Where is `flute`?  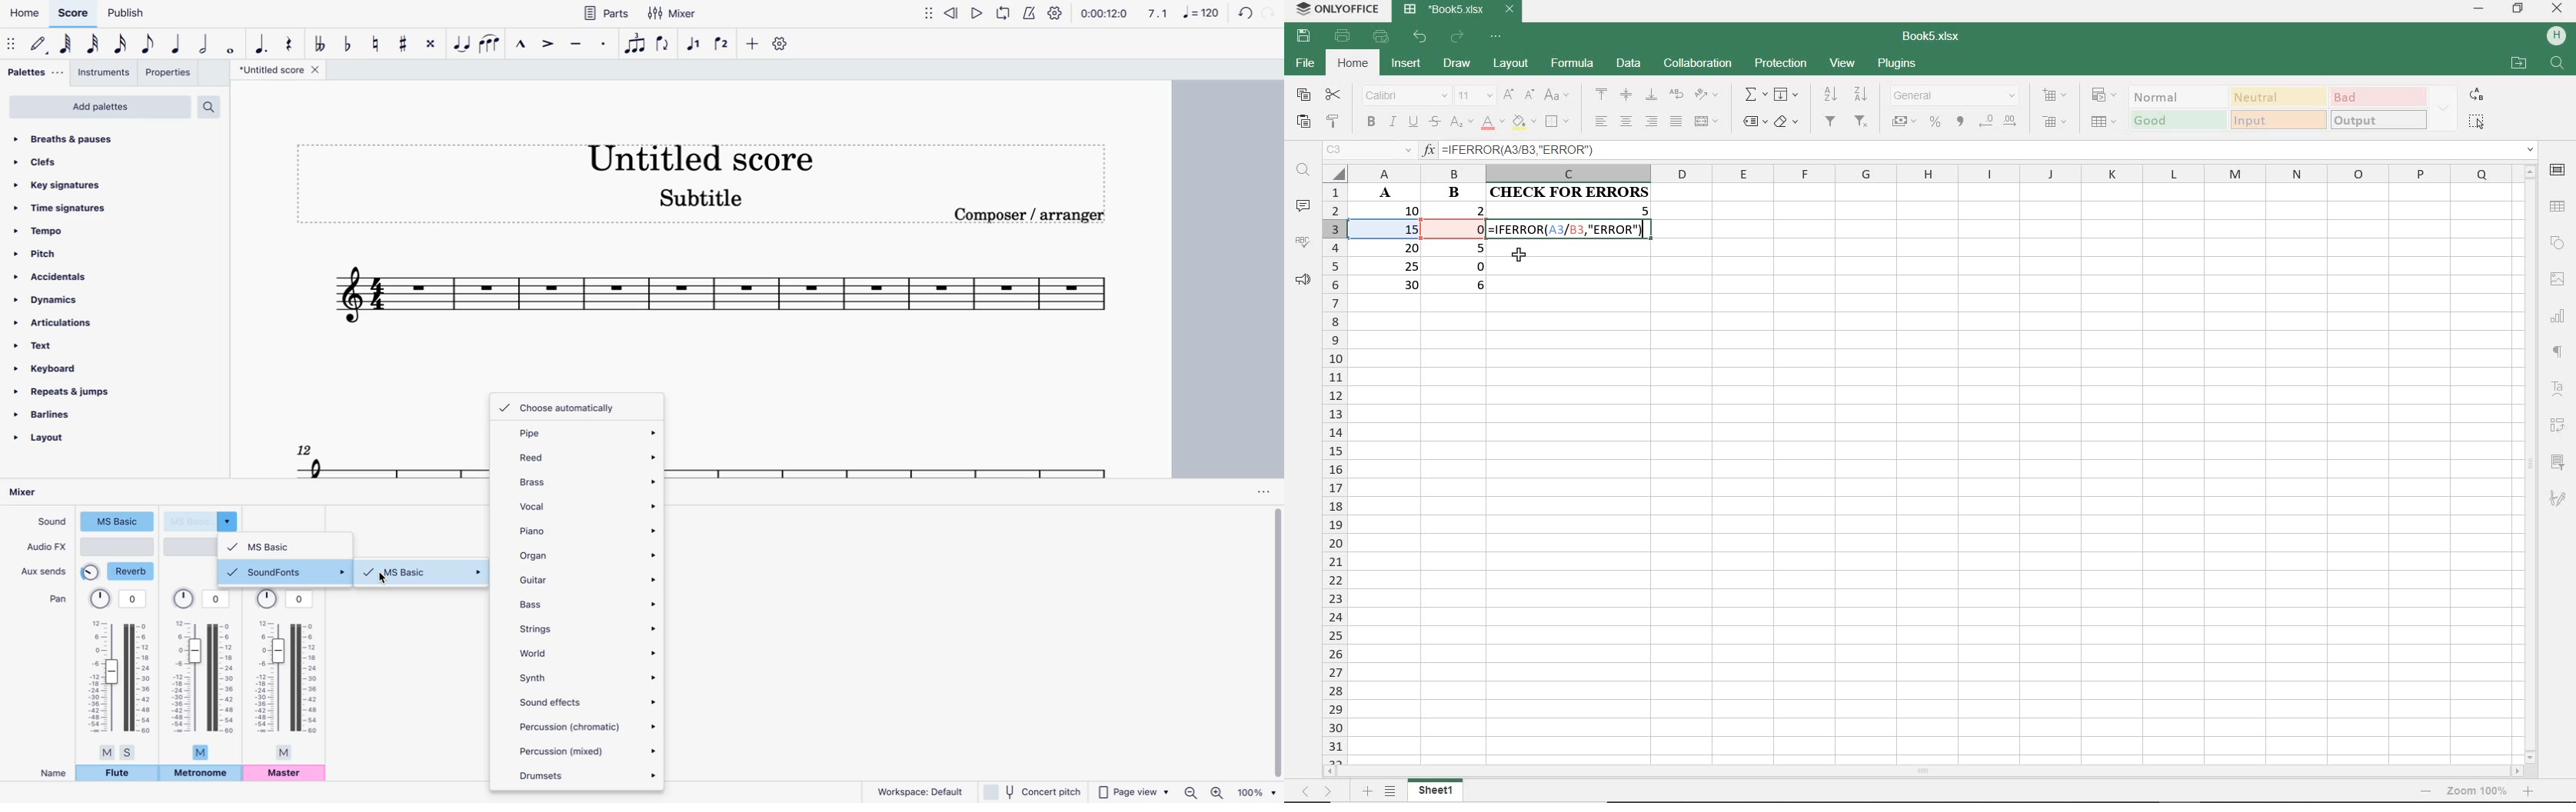
flute is located at coordinates (118, 775).